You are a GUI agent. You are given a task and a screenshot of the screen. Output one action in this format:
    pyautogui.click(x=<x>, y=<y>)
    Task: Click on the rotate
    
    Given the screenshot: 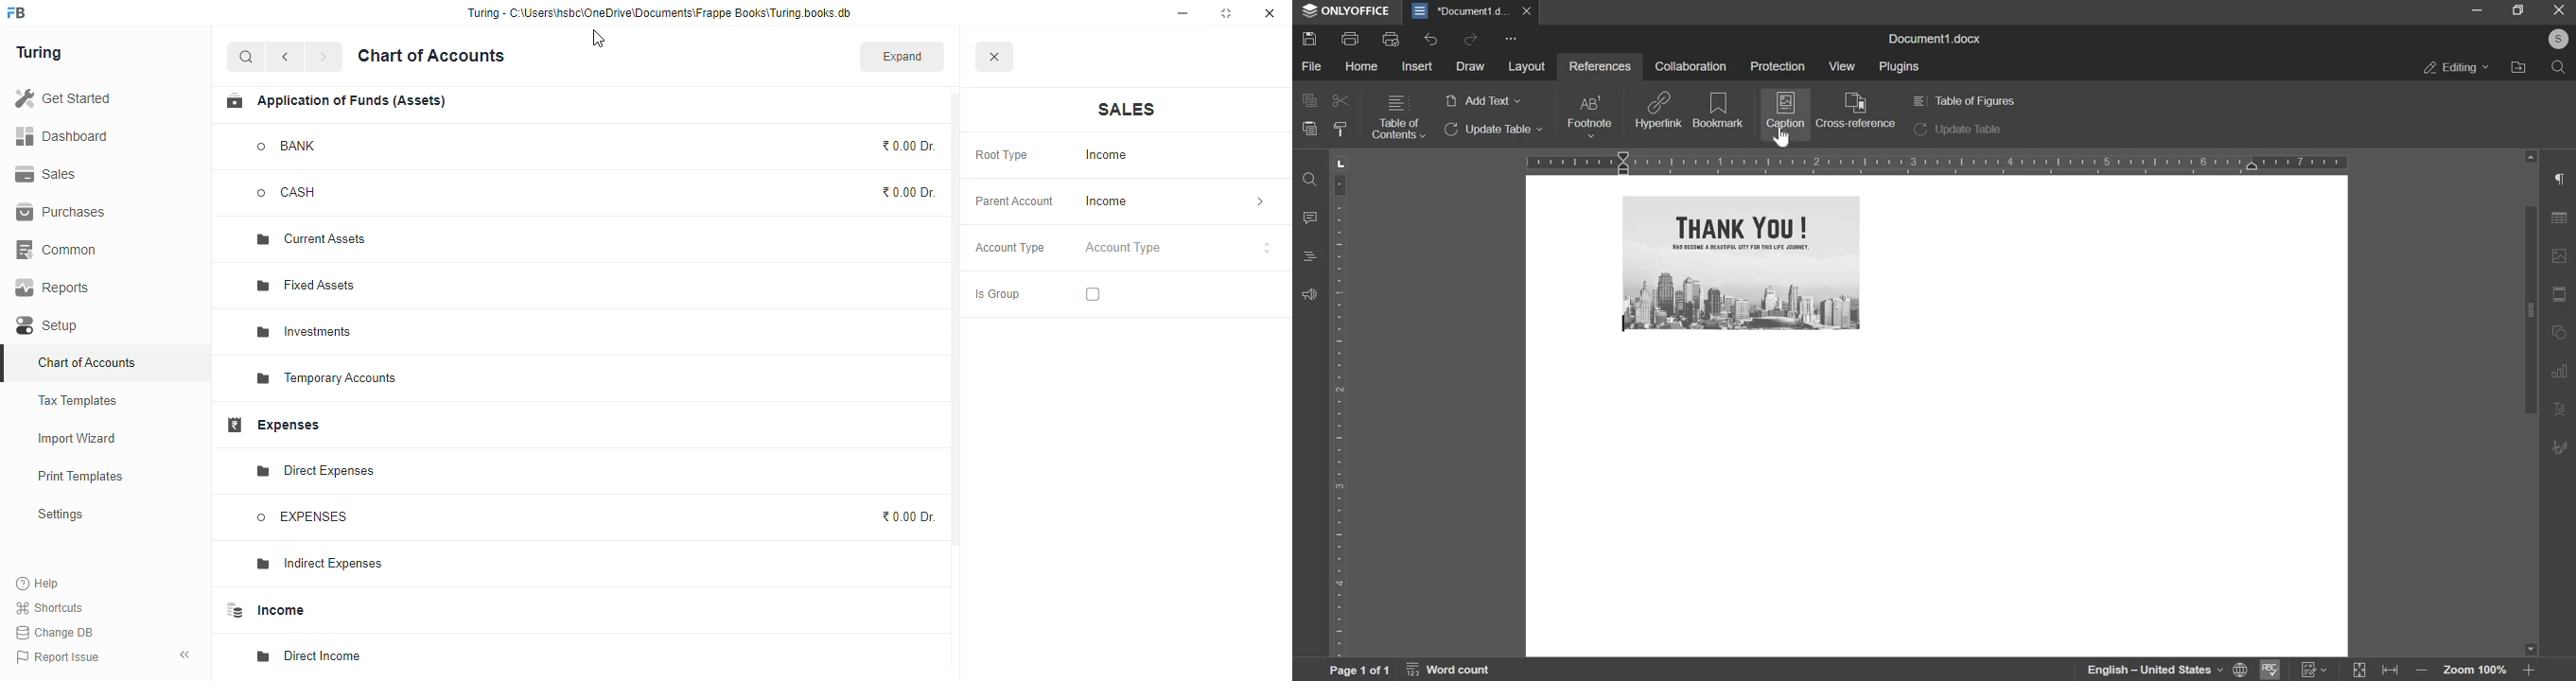 What is the action you would take?
    pyautogui.click(x=2562, y=334)
    